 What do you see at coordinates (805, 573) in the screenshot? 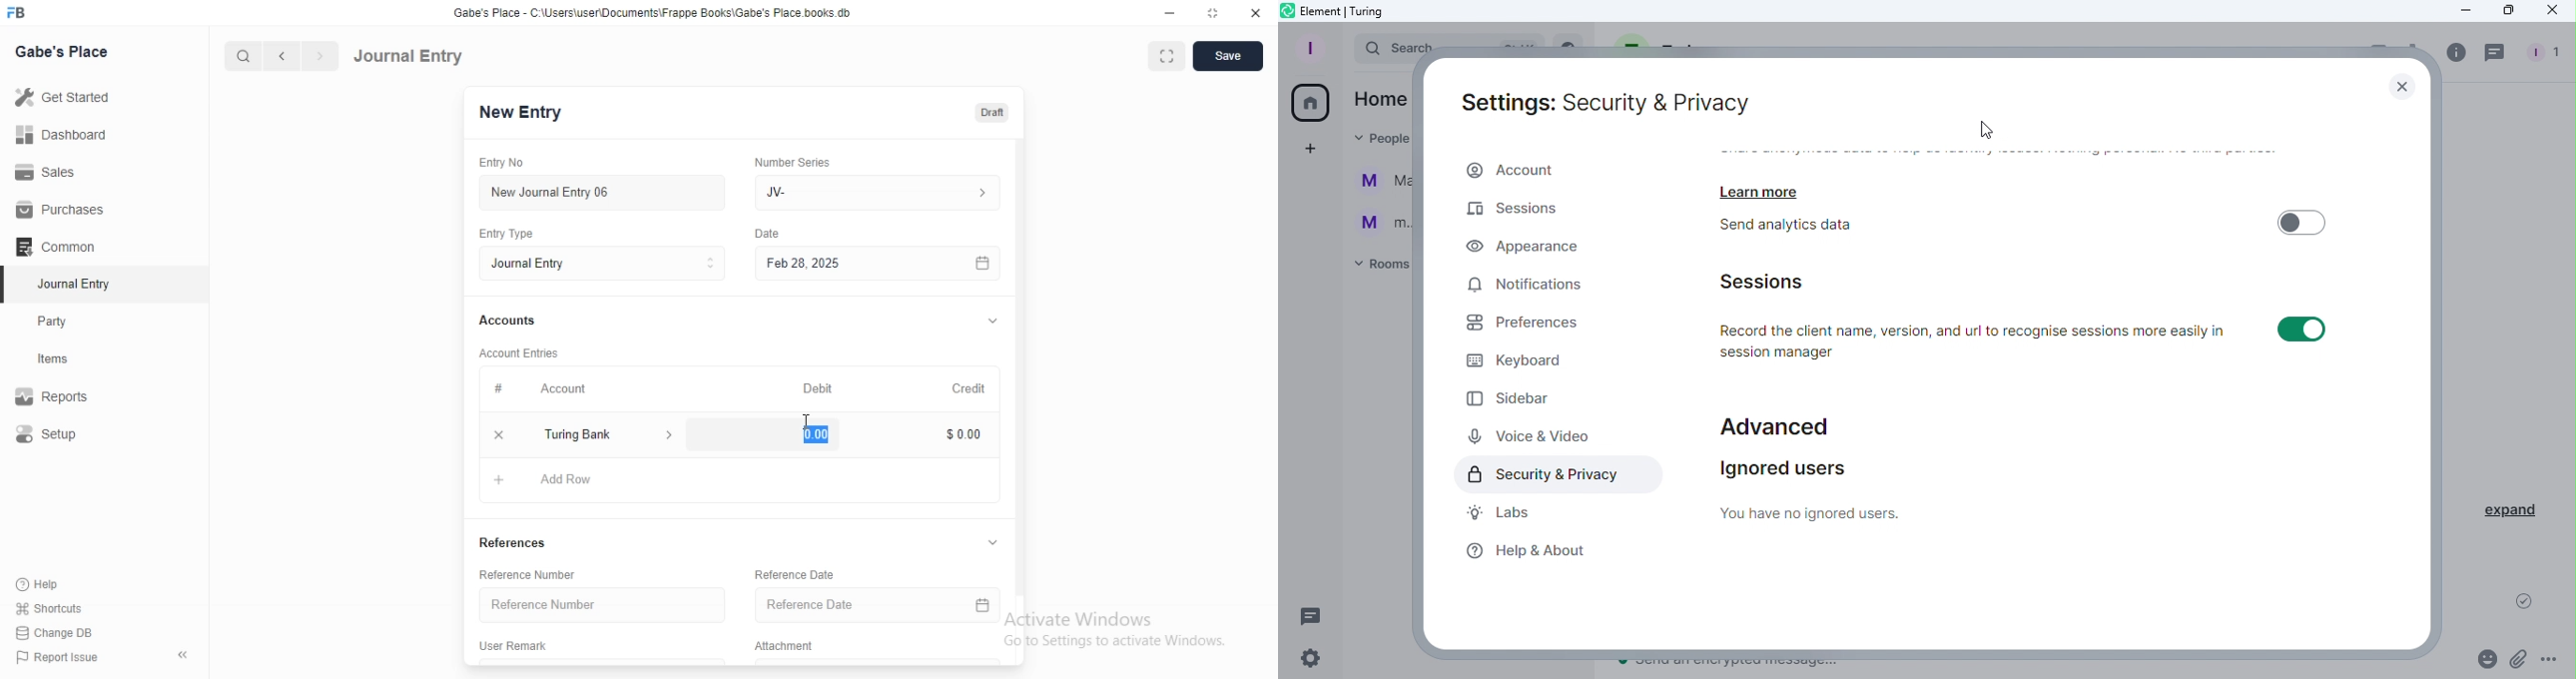
I see `Reference Date` at bounding box center [805, 573].